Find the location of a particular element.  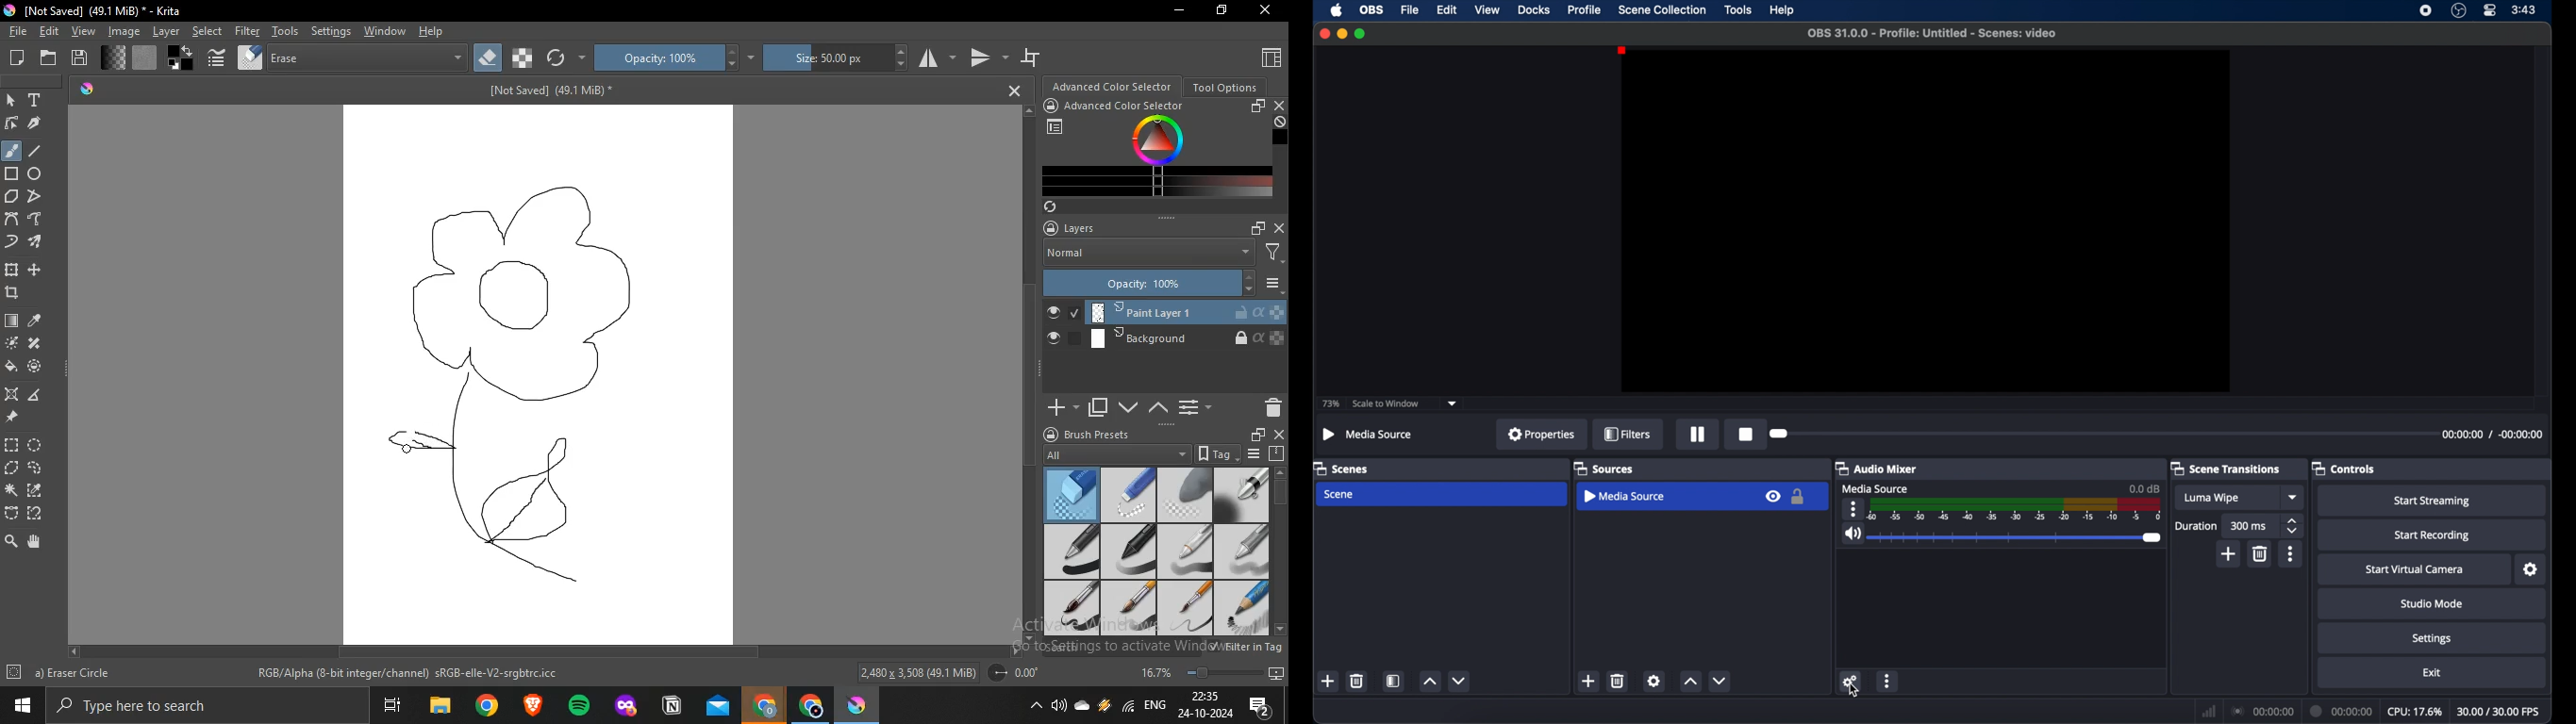

start recording is located at coordinates (2432, 536).